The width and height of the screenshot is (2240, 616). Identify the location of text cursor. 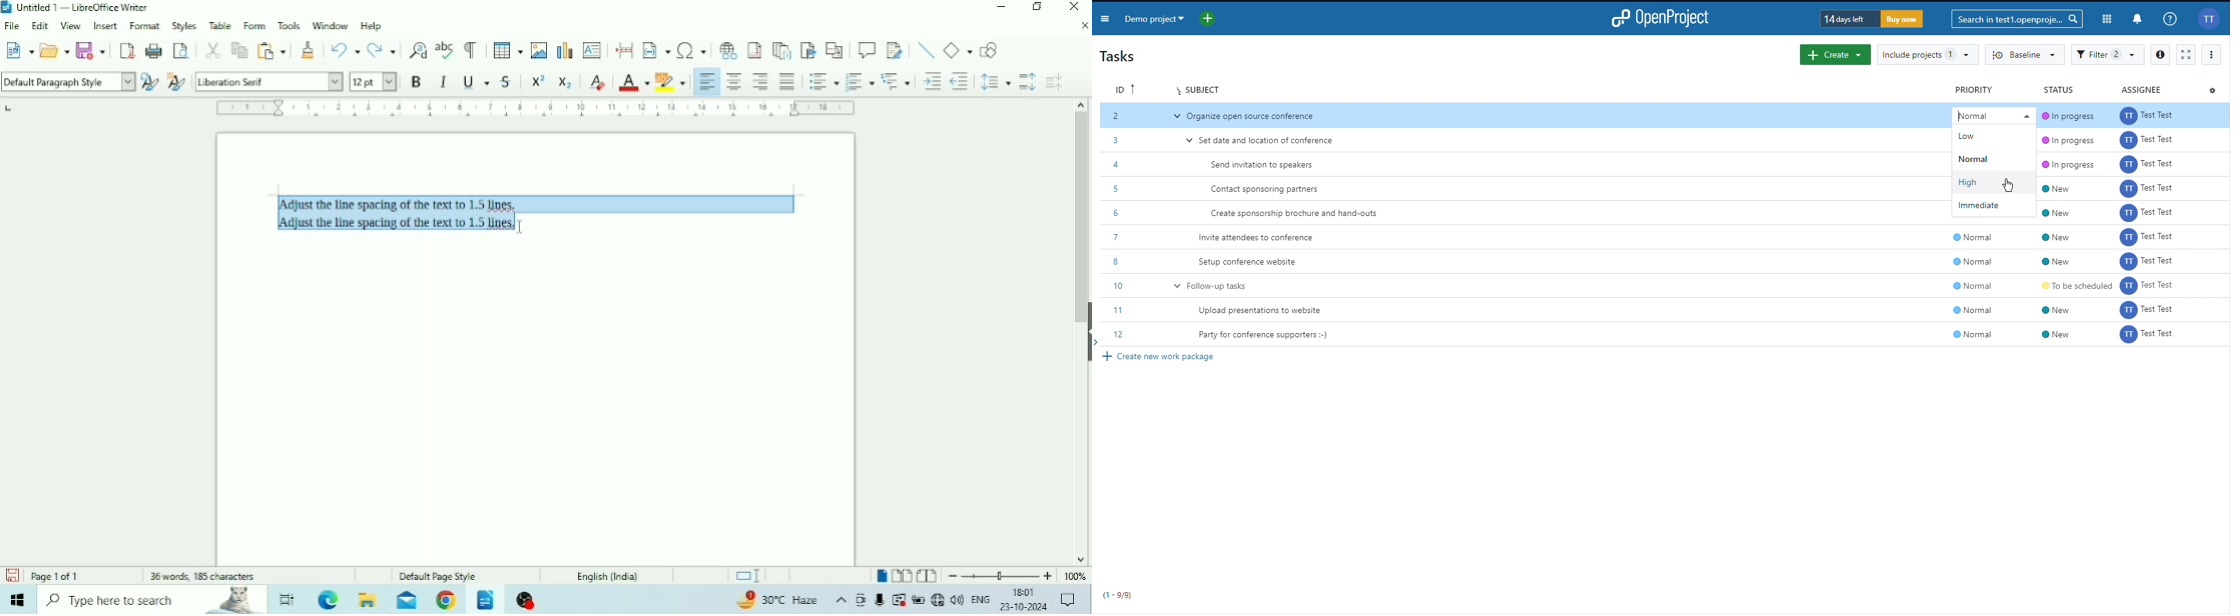
(523, 228).